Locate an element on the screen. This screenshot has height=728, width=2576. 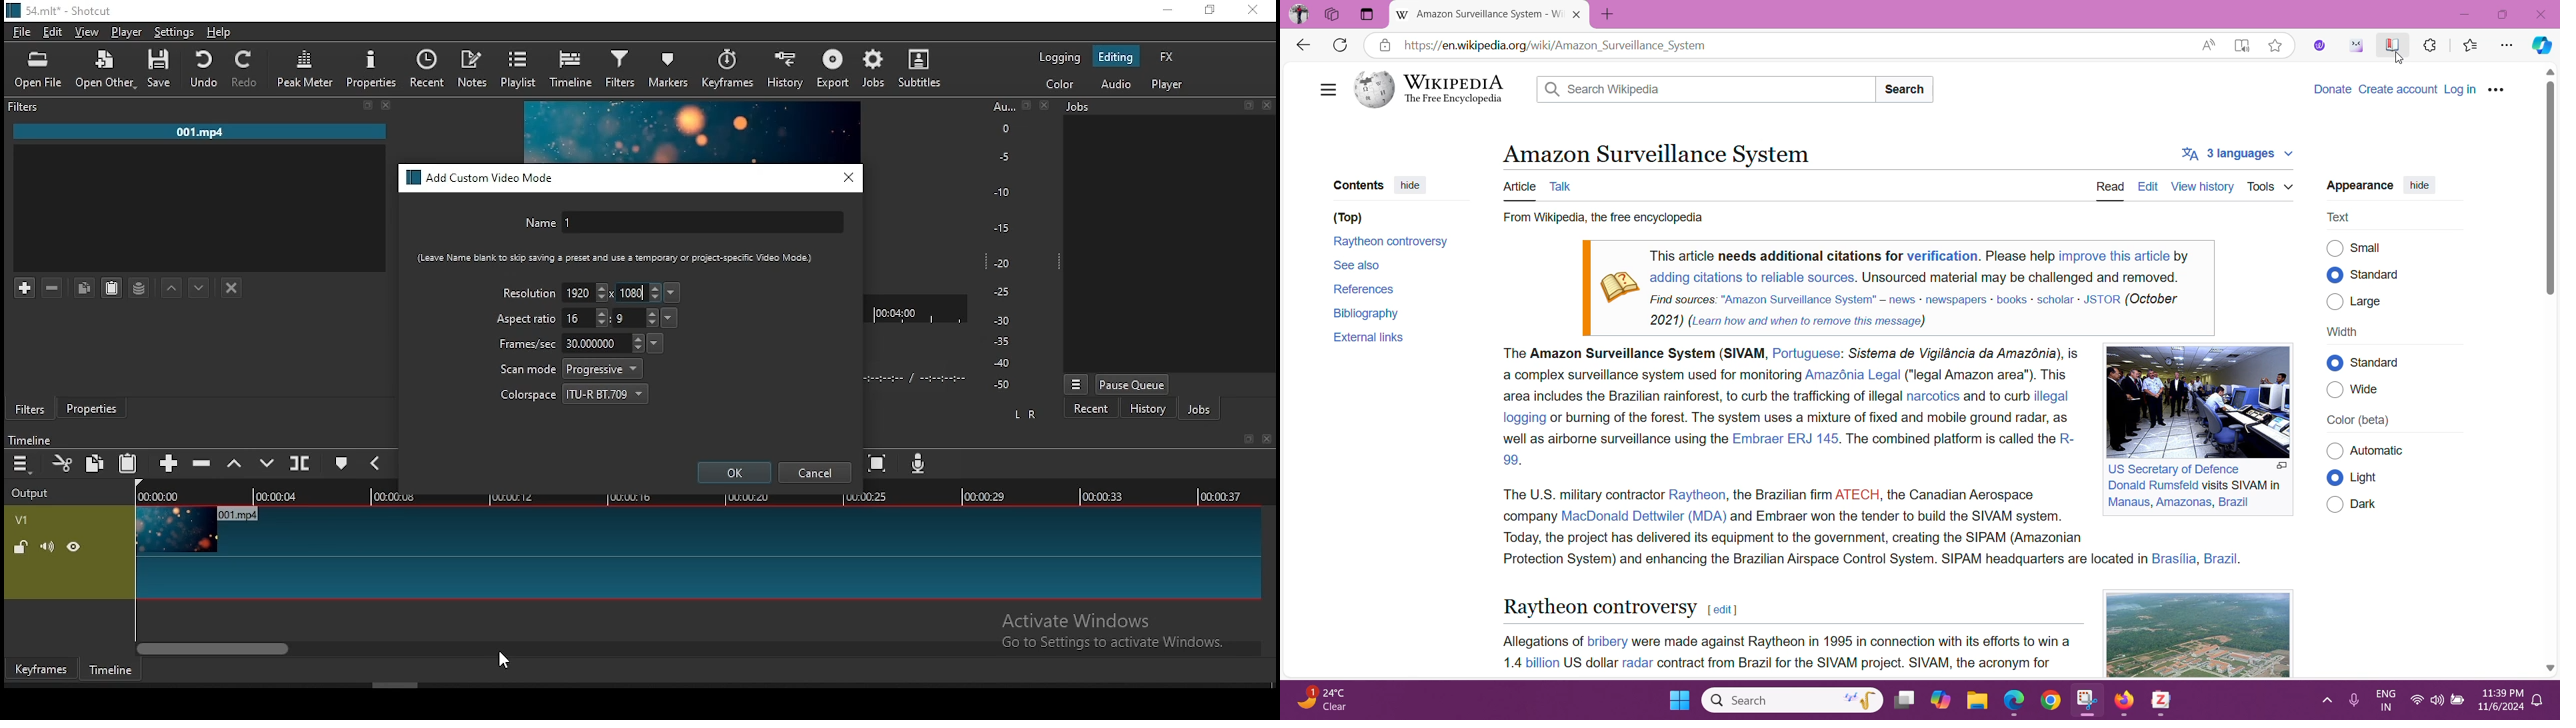
wifi is located at coordinates (2417, 702).